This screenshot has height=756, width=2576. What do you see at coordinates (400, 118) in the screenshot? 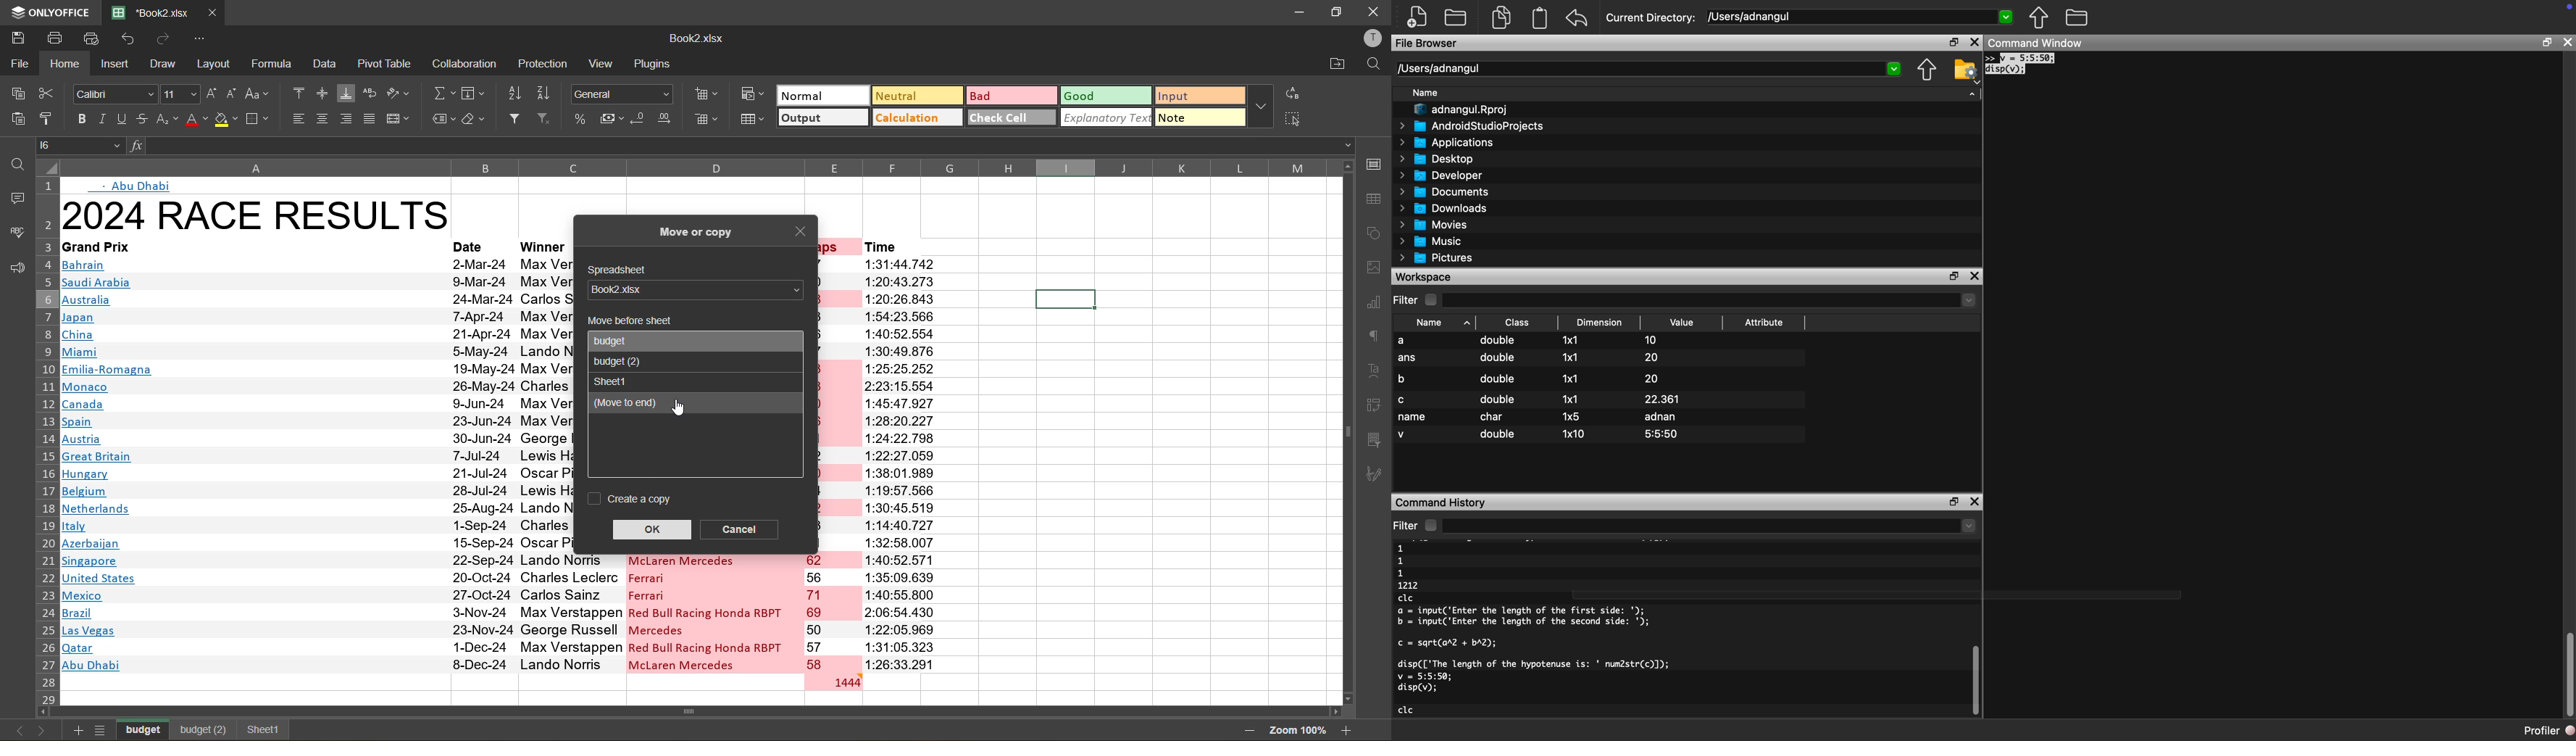
I see `merge and center` at bounding box center [400, 118].